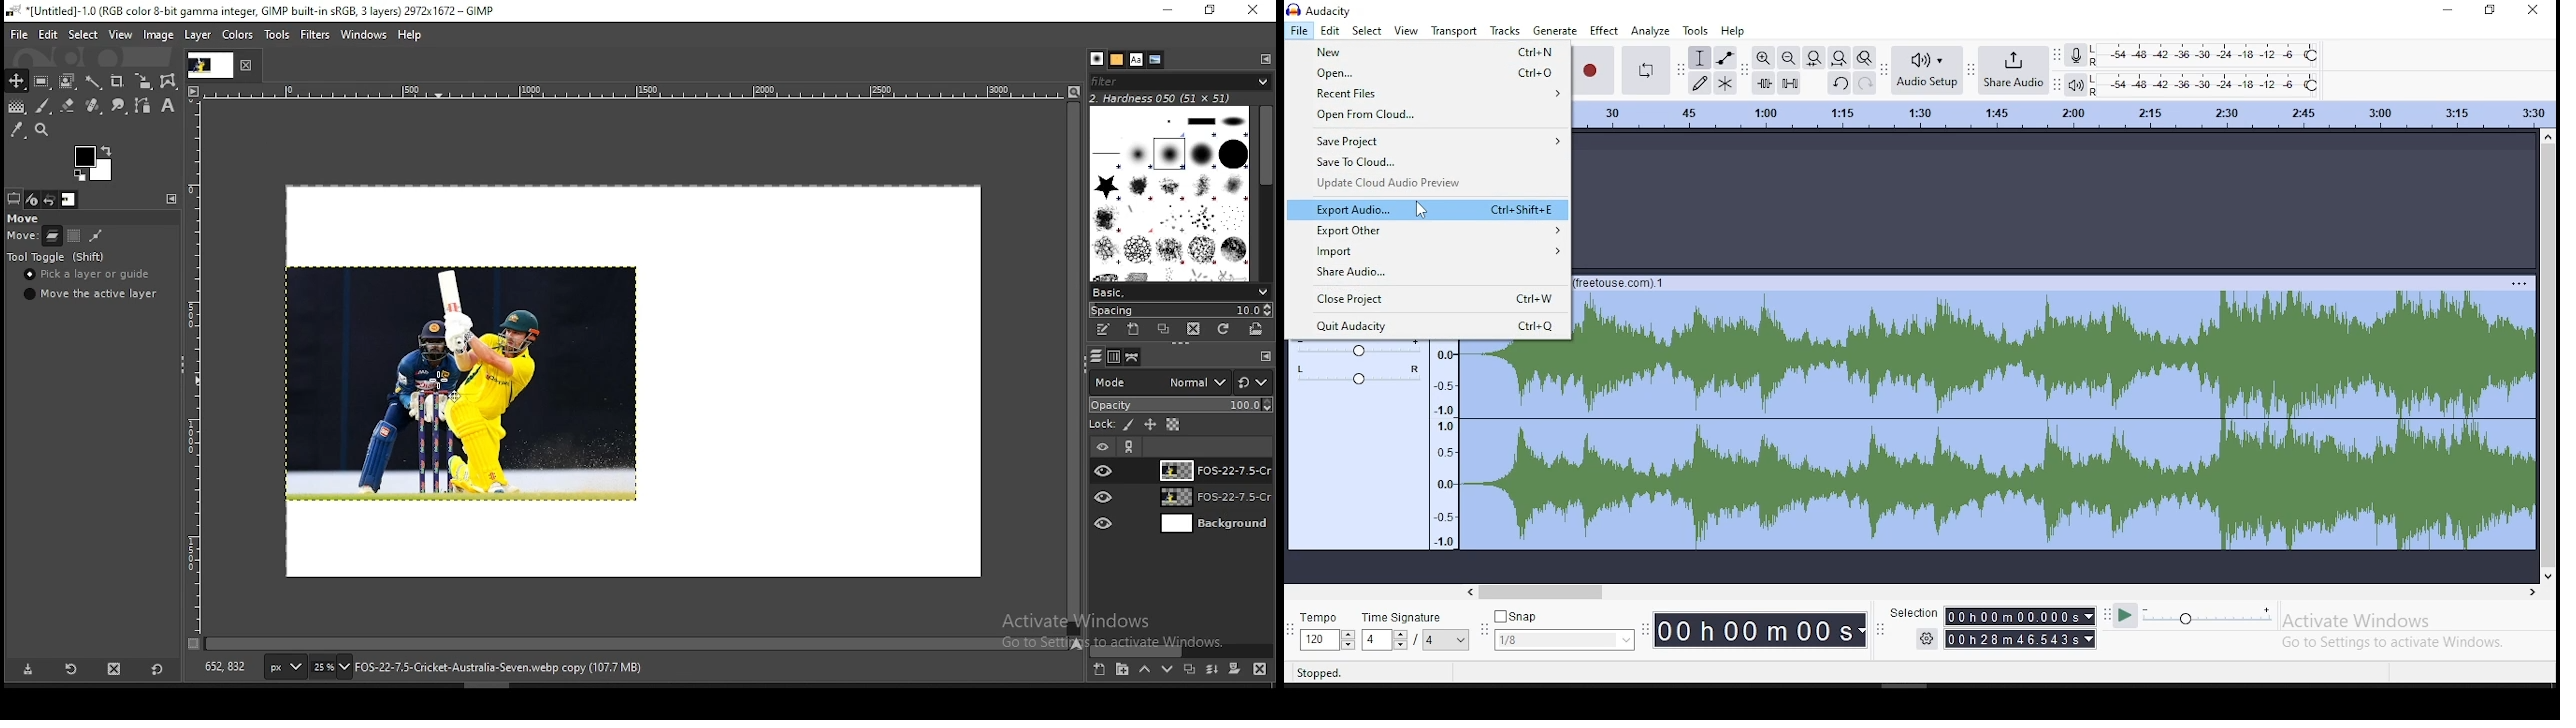  Describe the element at coordinates (1232, 670) in the screenshot. I see `add a mask` at that location.